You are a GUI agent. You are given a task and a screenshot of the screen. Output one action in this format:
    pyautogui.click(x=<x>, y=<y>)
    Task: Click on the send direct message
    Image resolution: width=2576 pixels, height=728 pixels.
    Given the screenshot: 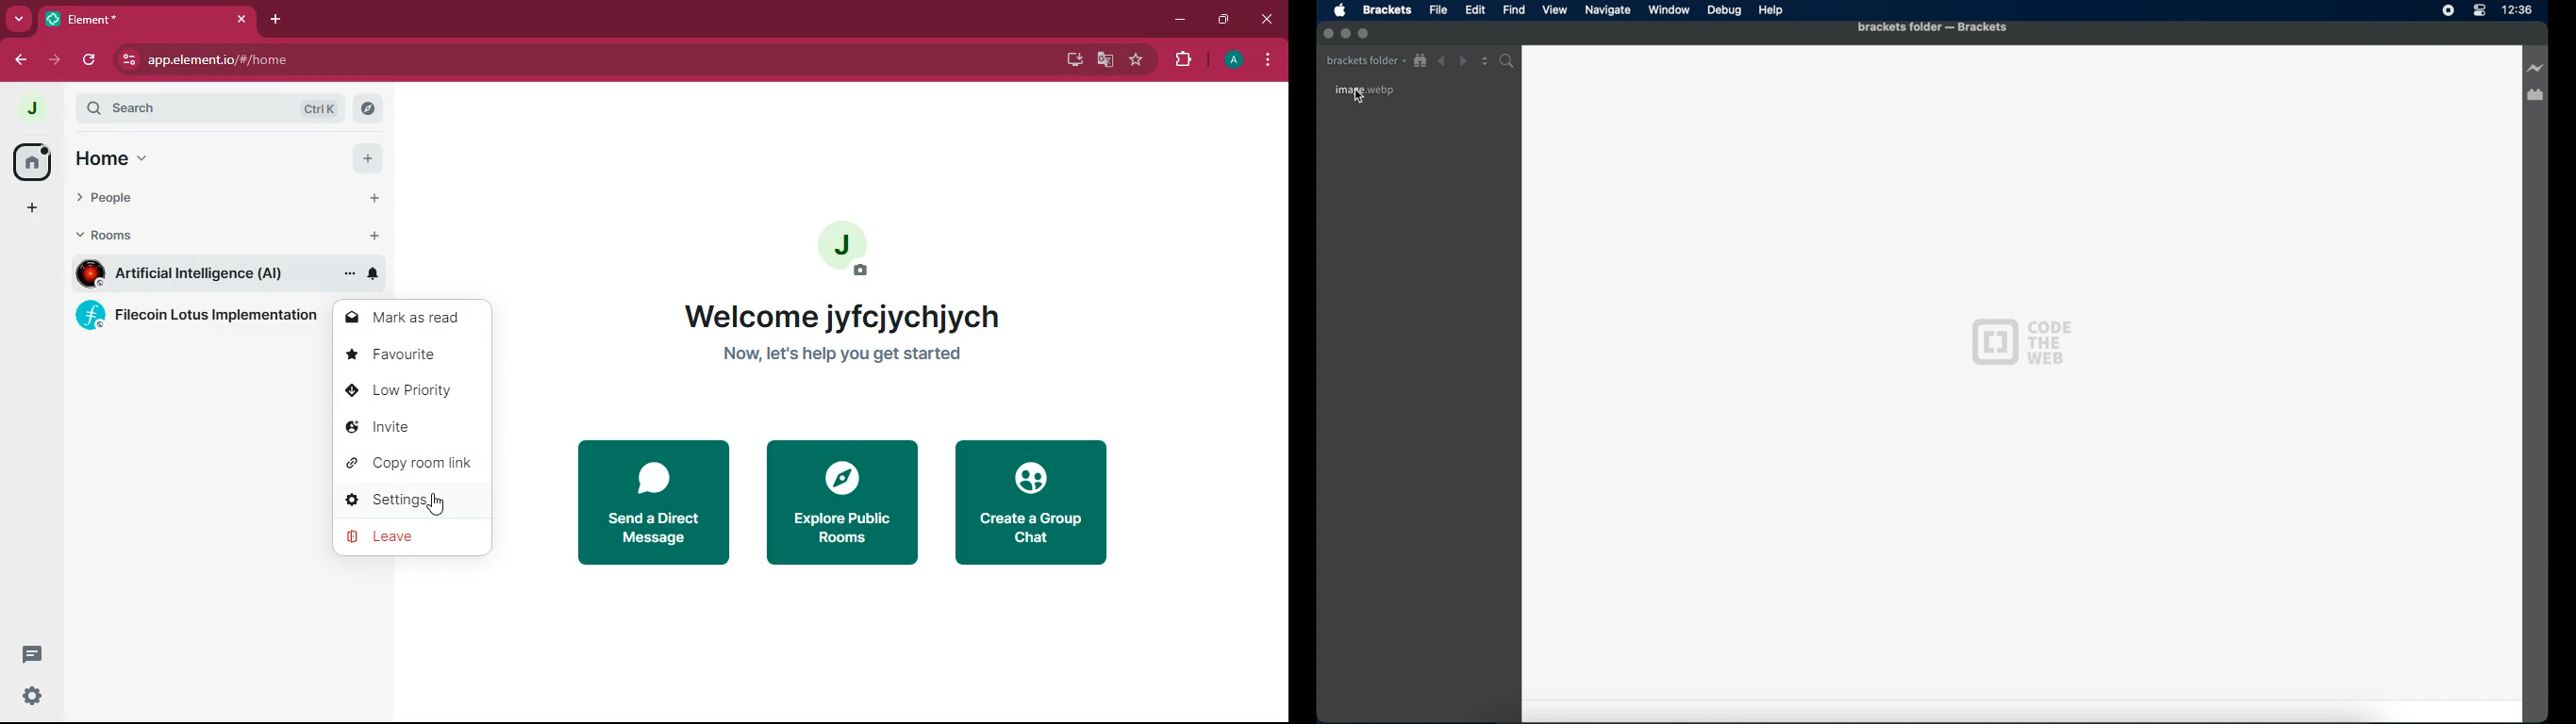 What is the action you would take?
    pyautogui.click(x=647, y=503)
    